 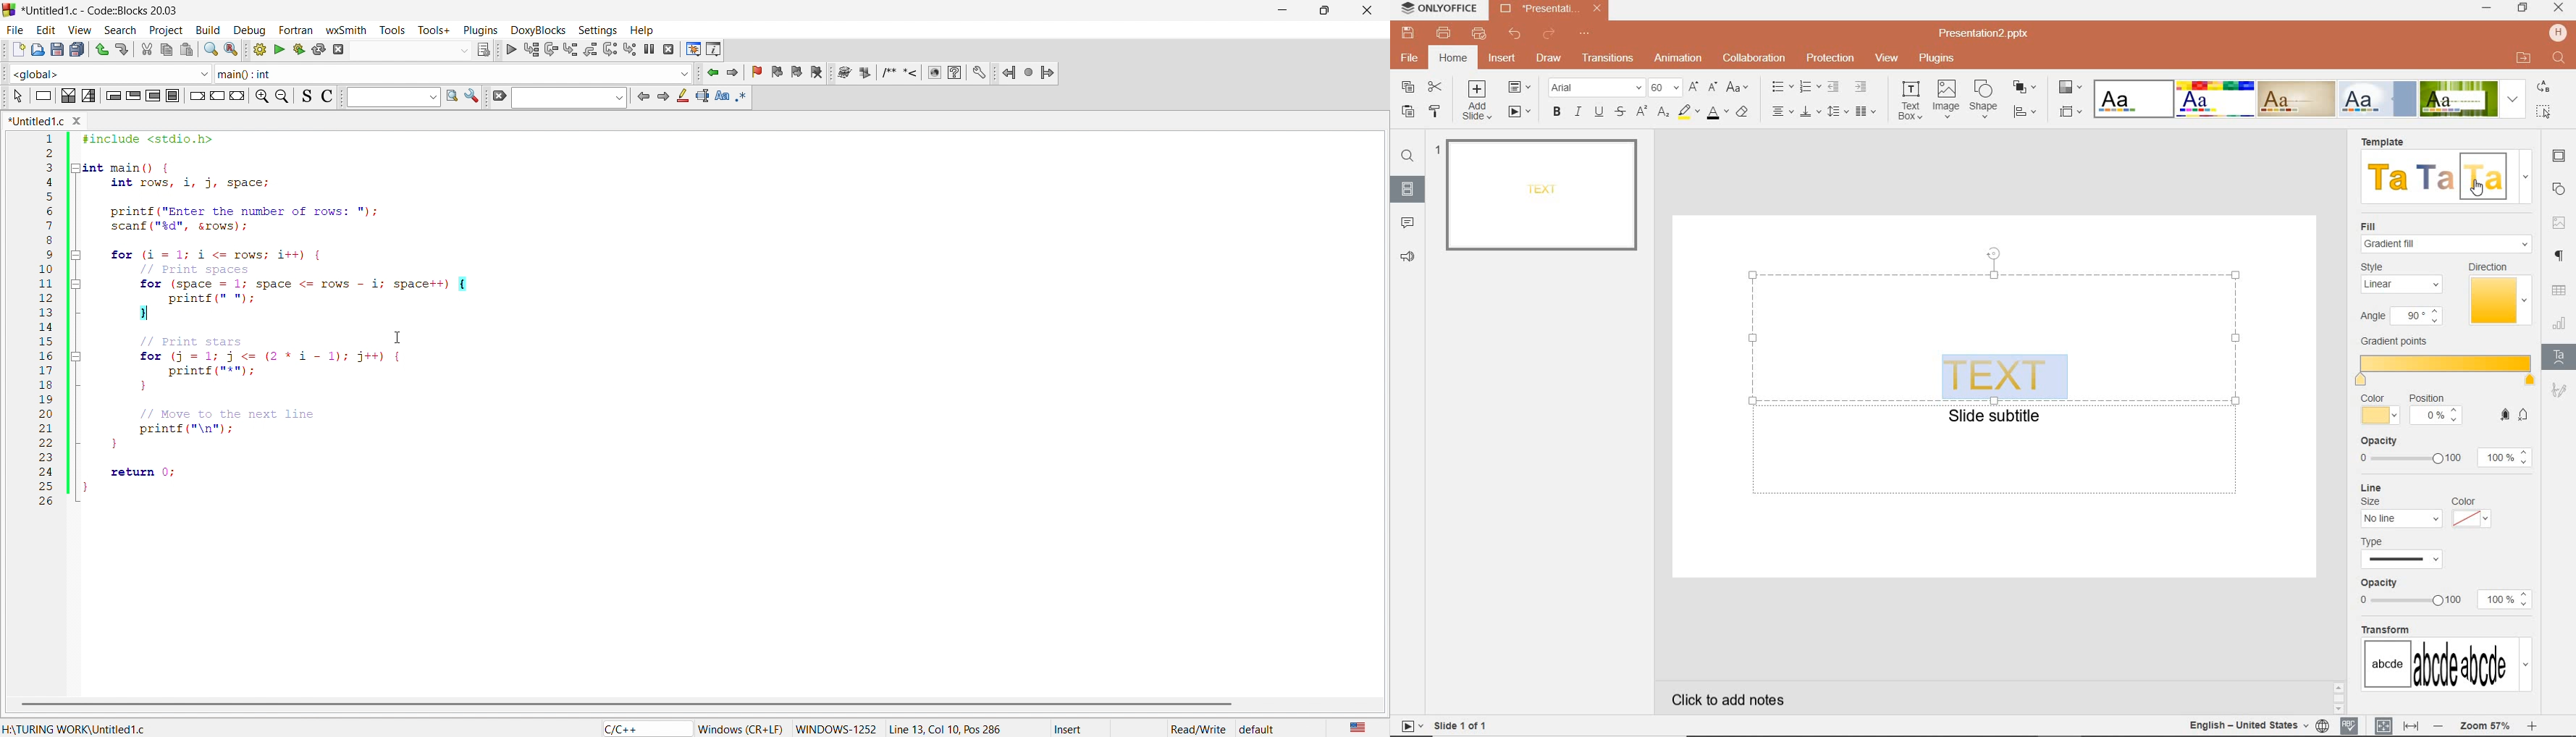 What do you see at coordinates (2558, 191) in the screenshot?
I see `SHAPE SETTINGS` at bounding box center [2558, 191].